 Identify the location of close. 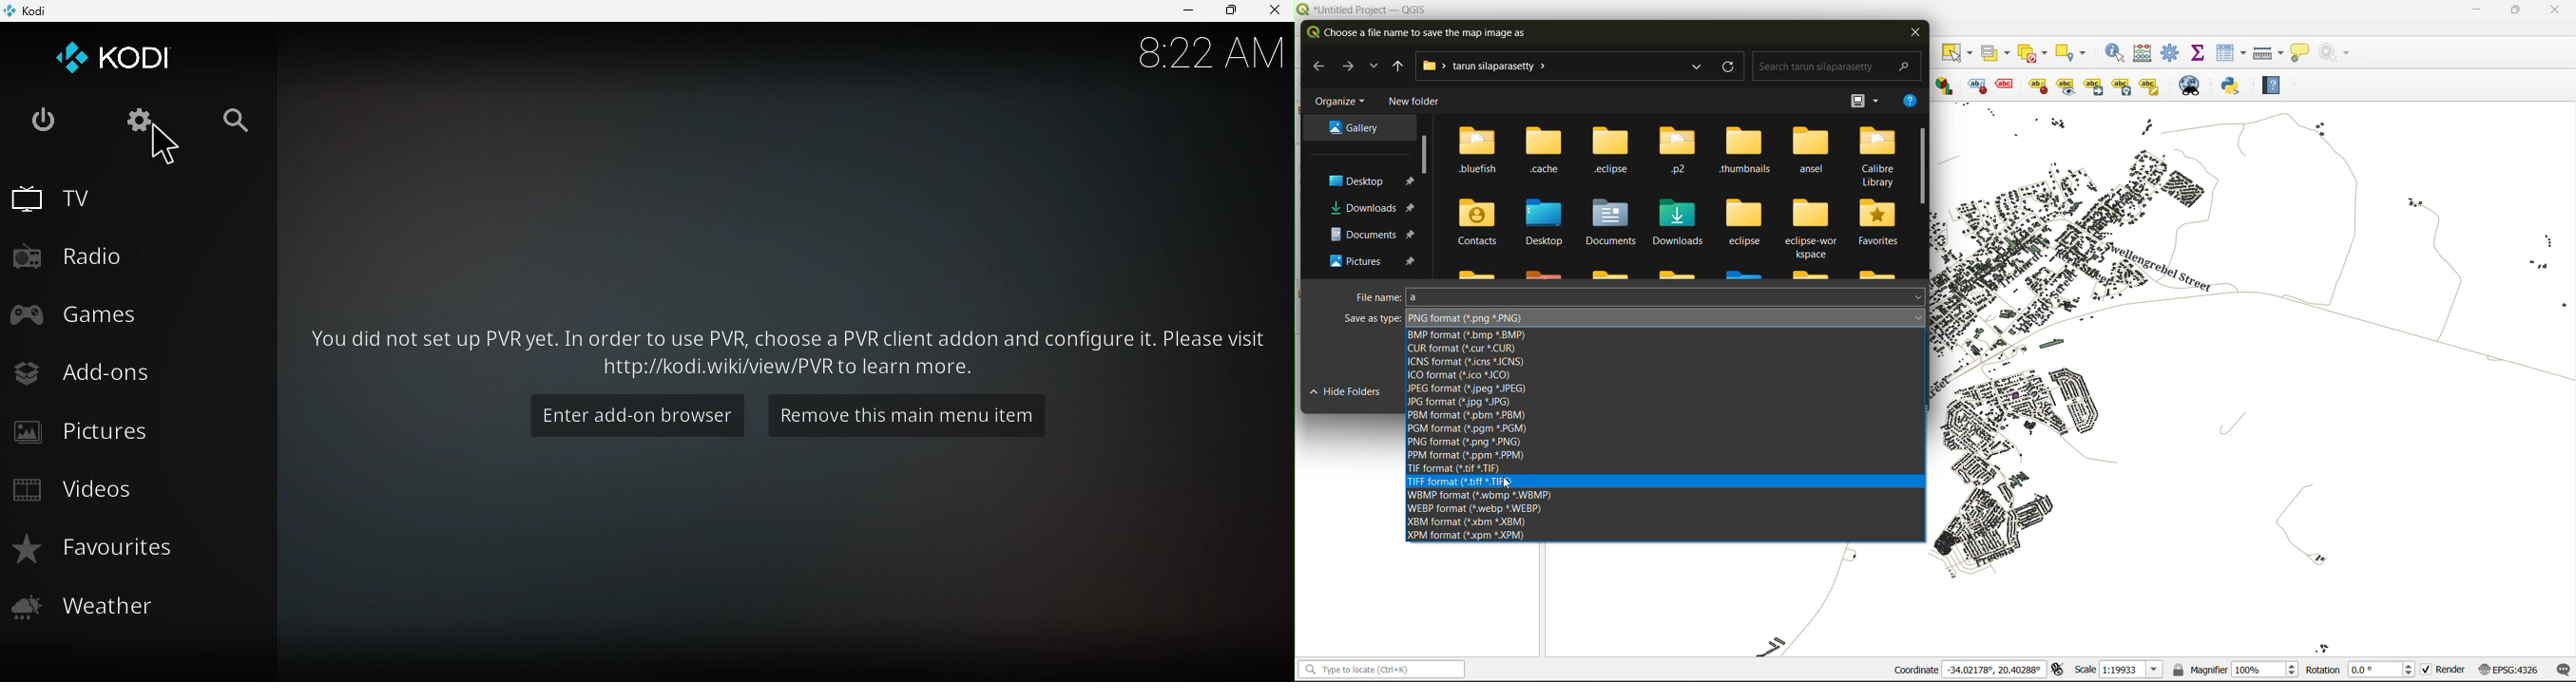
(2555, 9).